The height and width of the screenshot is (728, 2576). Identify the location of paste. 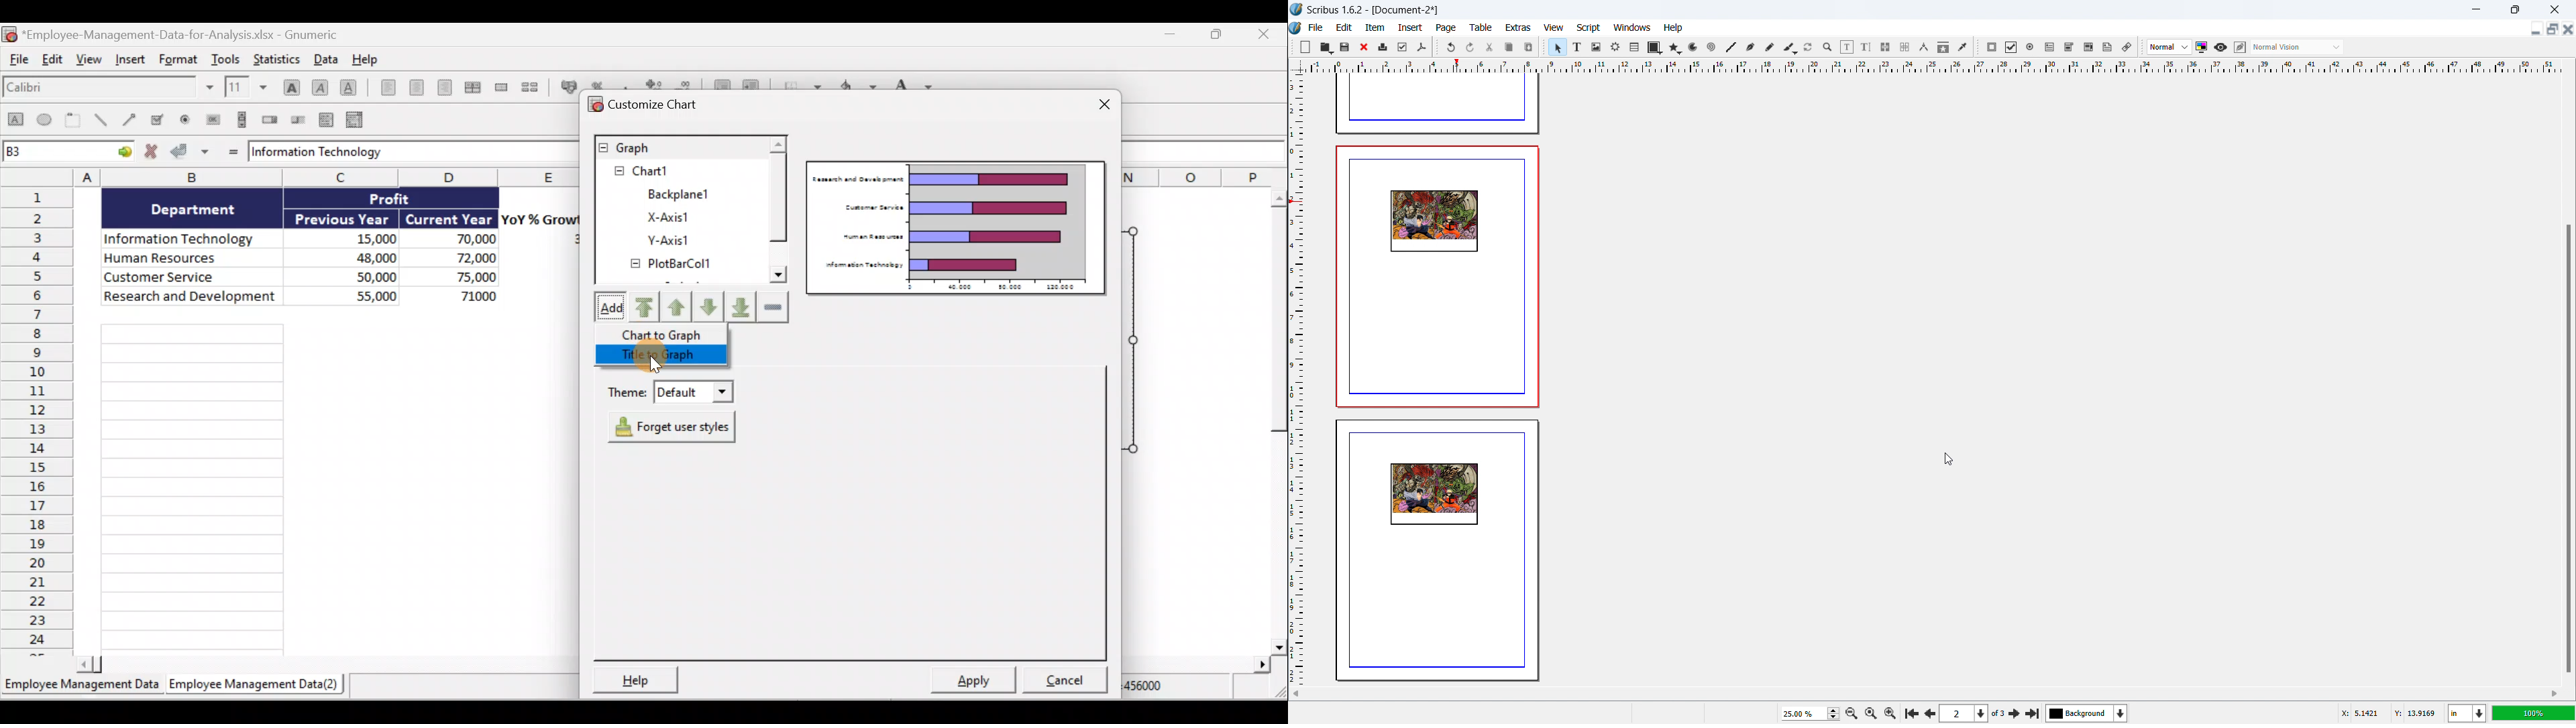
(1529, 47).